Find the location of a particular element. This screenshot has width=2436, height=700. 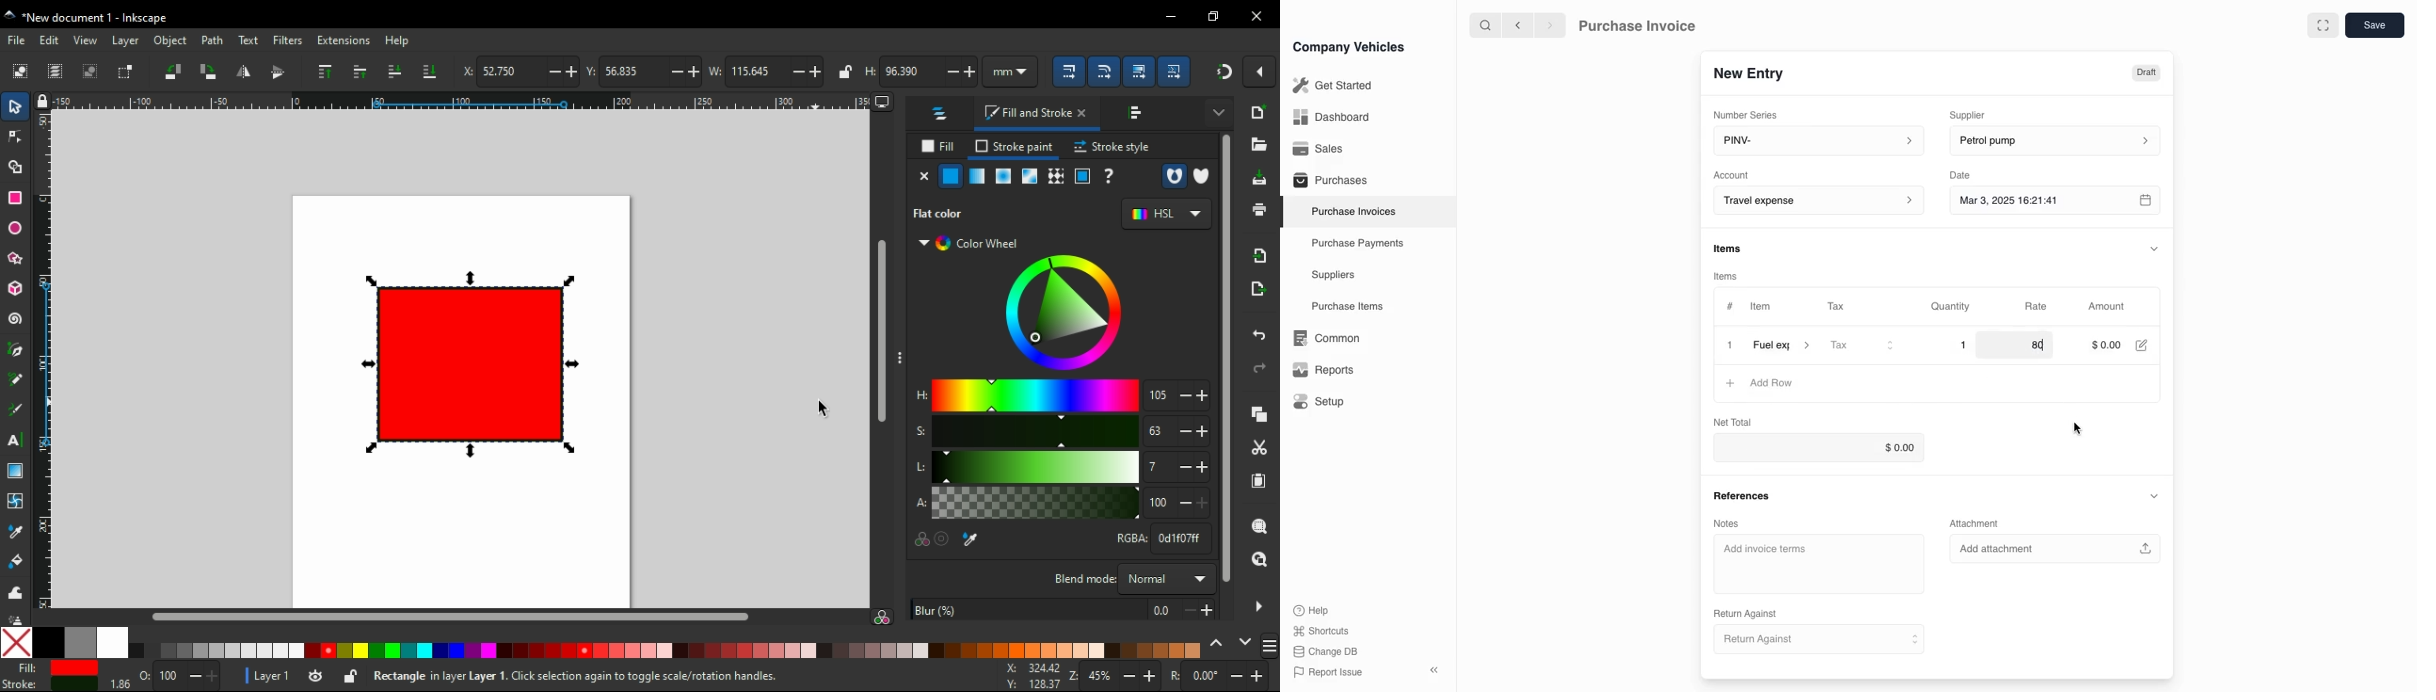

color scroll options is located at coordinates (1229, 643).